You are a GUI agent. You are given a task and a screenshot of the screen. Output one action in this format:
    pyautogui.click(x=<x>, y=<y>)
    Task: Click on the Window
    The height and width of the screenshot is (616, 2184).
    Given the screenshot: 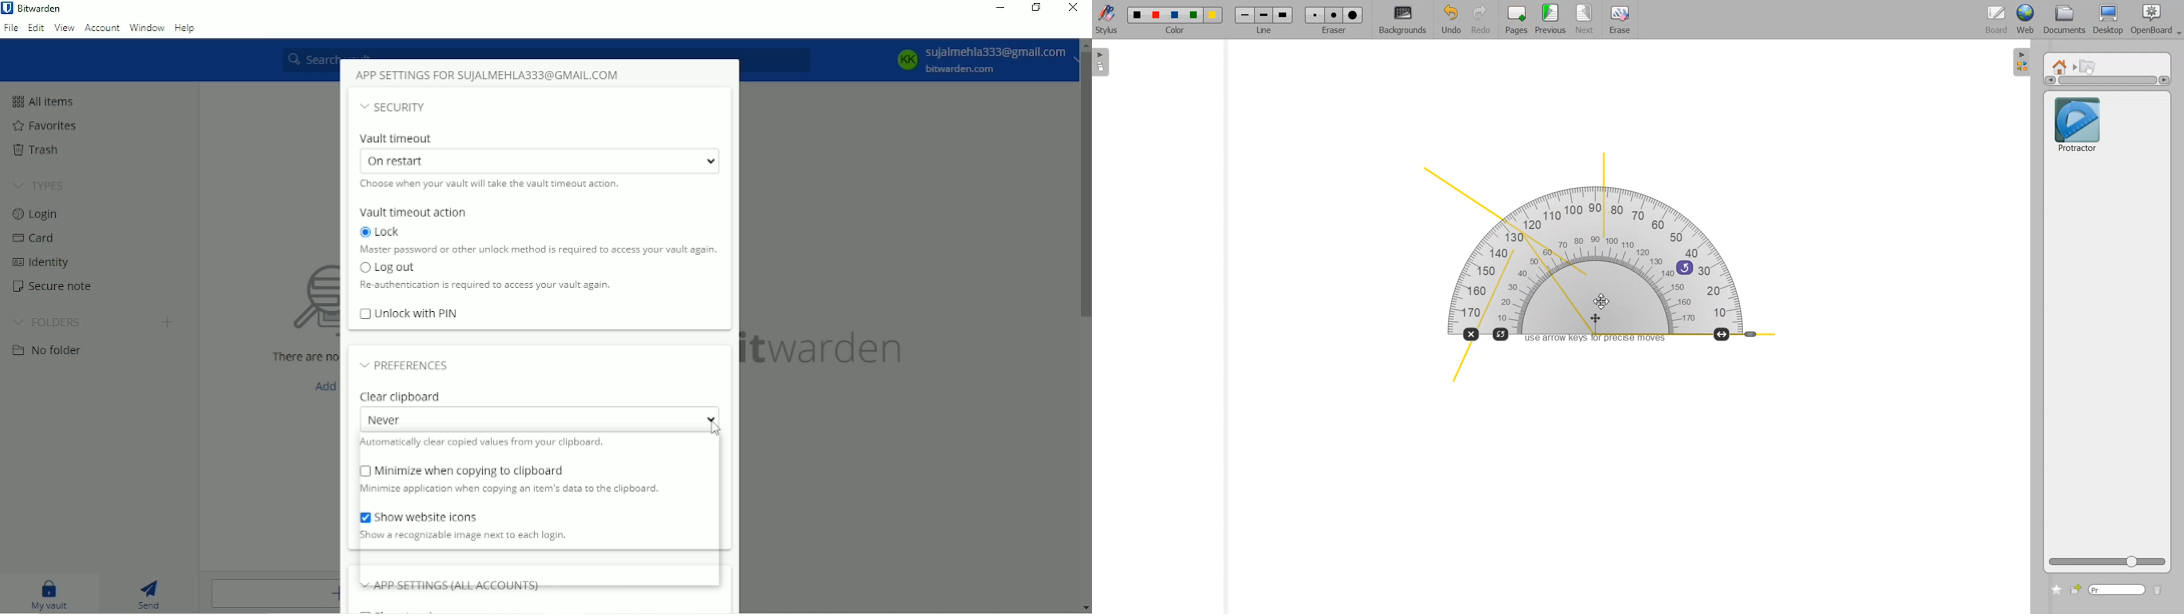 What is the action you would take?
    pyautogui.click(x=147, y=27)
    